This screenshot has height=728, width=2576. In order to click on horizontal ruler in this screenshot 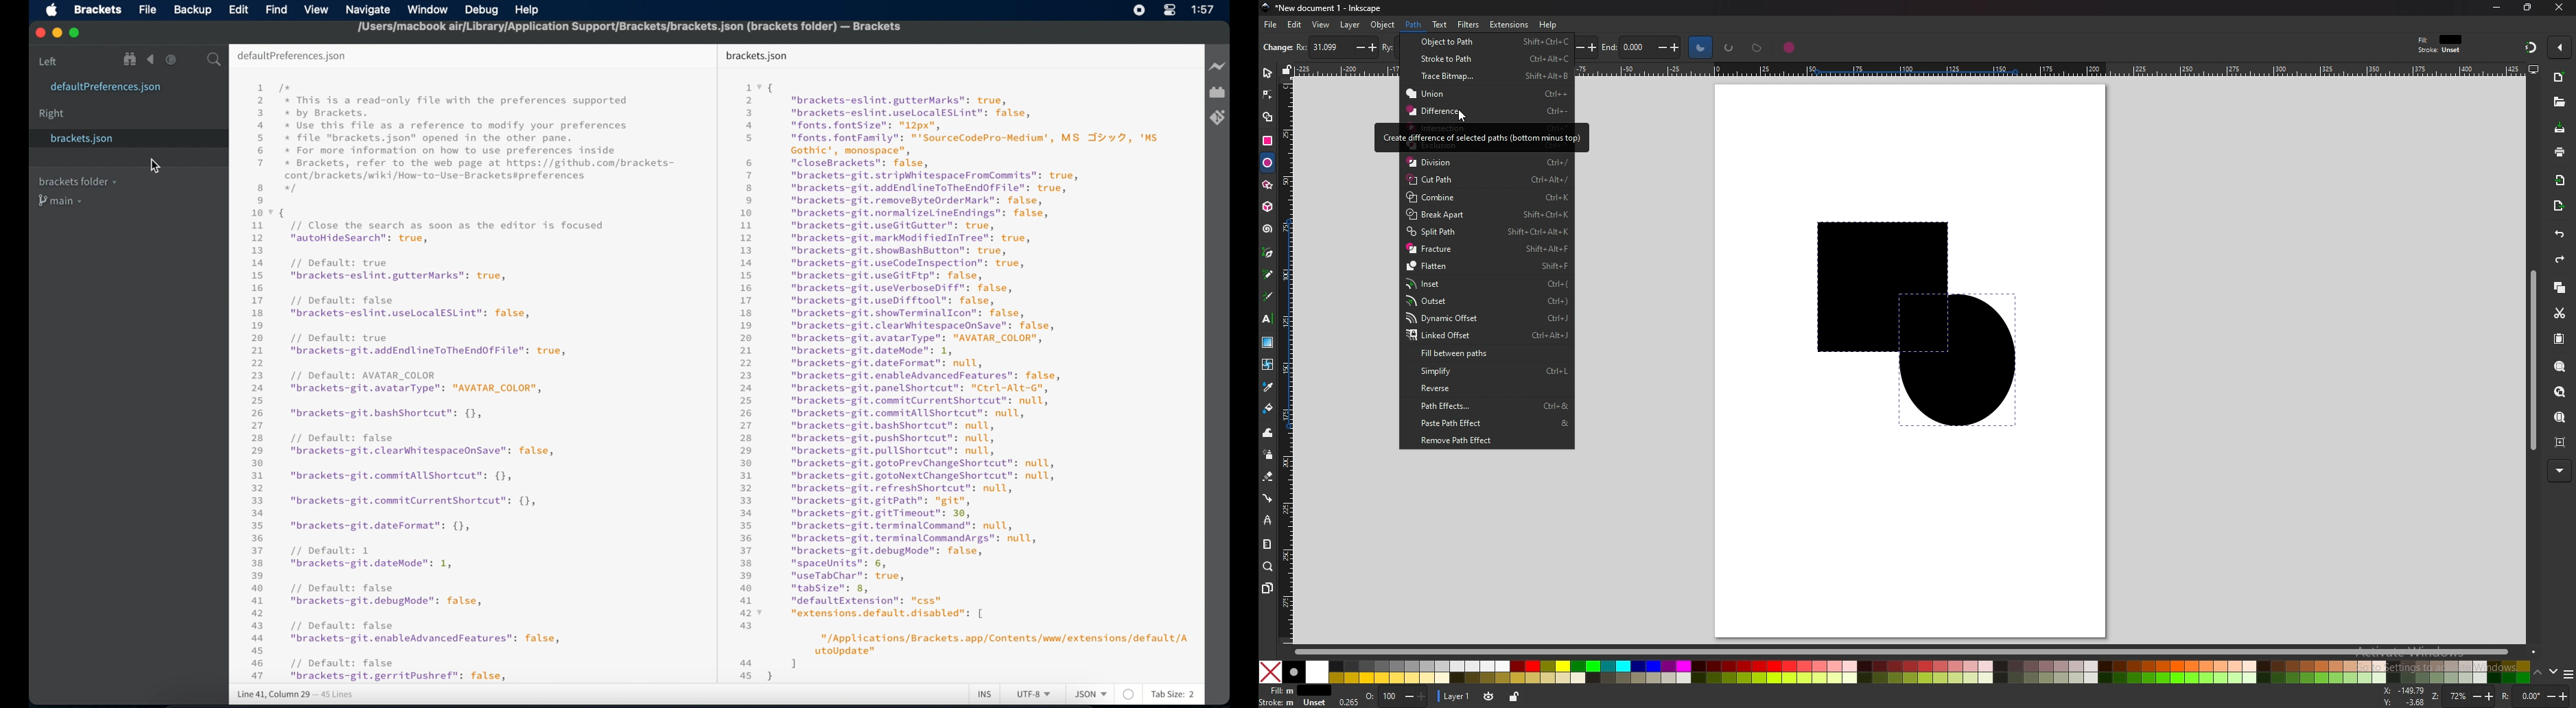, I will do `click(2046, 69)`.